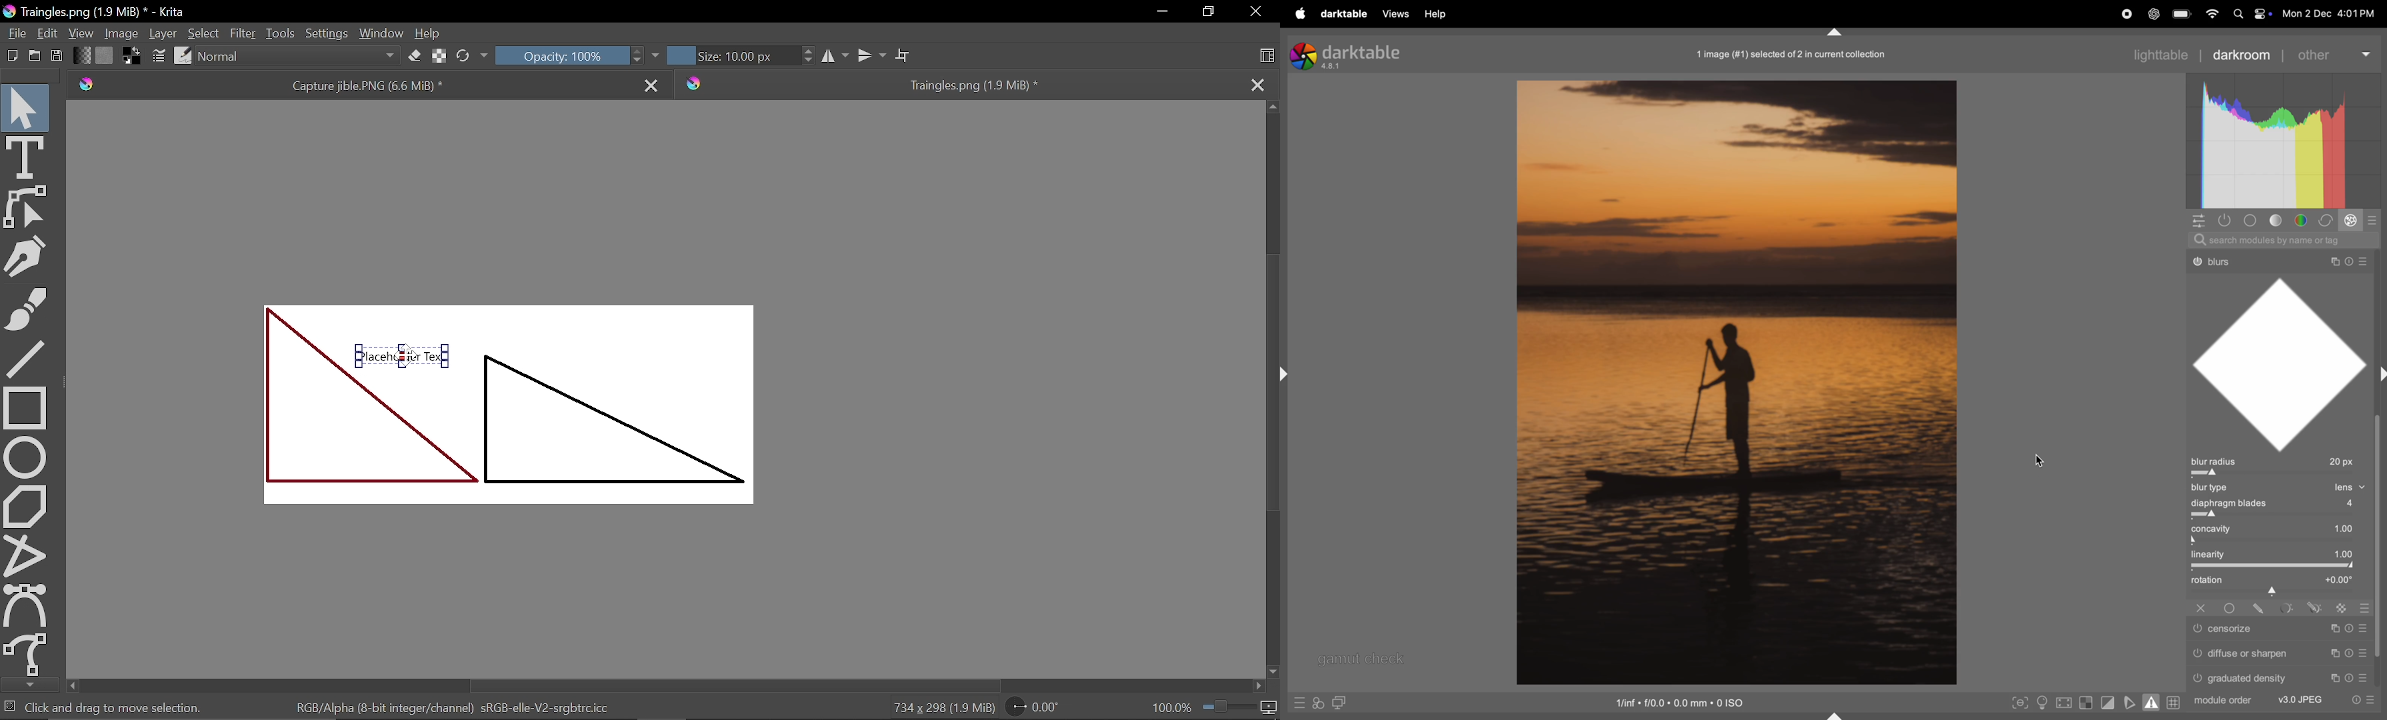 This screenshot has width=2408, height=728. I want to click on 100.0%, so click(1214, 706).